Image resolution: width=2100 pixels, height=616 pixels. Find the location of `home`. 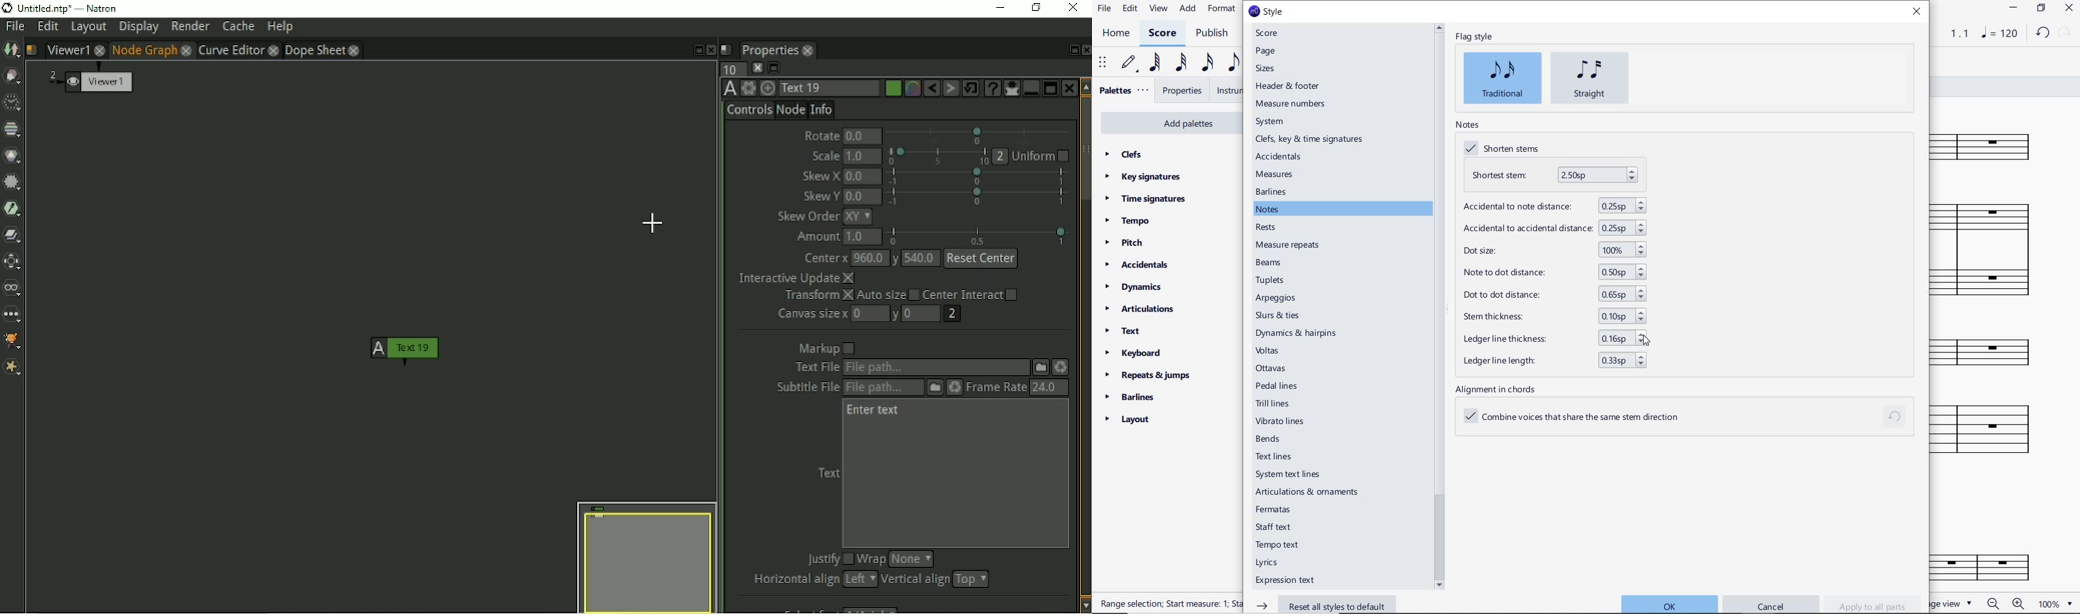

home is located at coordinates (1118, 34).